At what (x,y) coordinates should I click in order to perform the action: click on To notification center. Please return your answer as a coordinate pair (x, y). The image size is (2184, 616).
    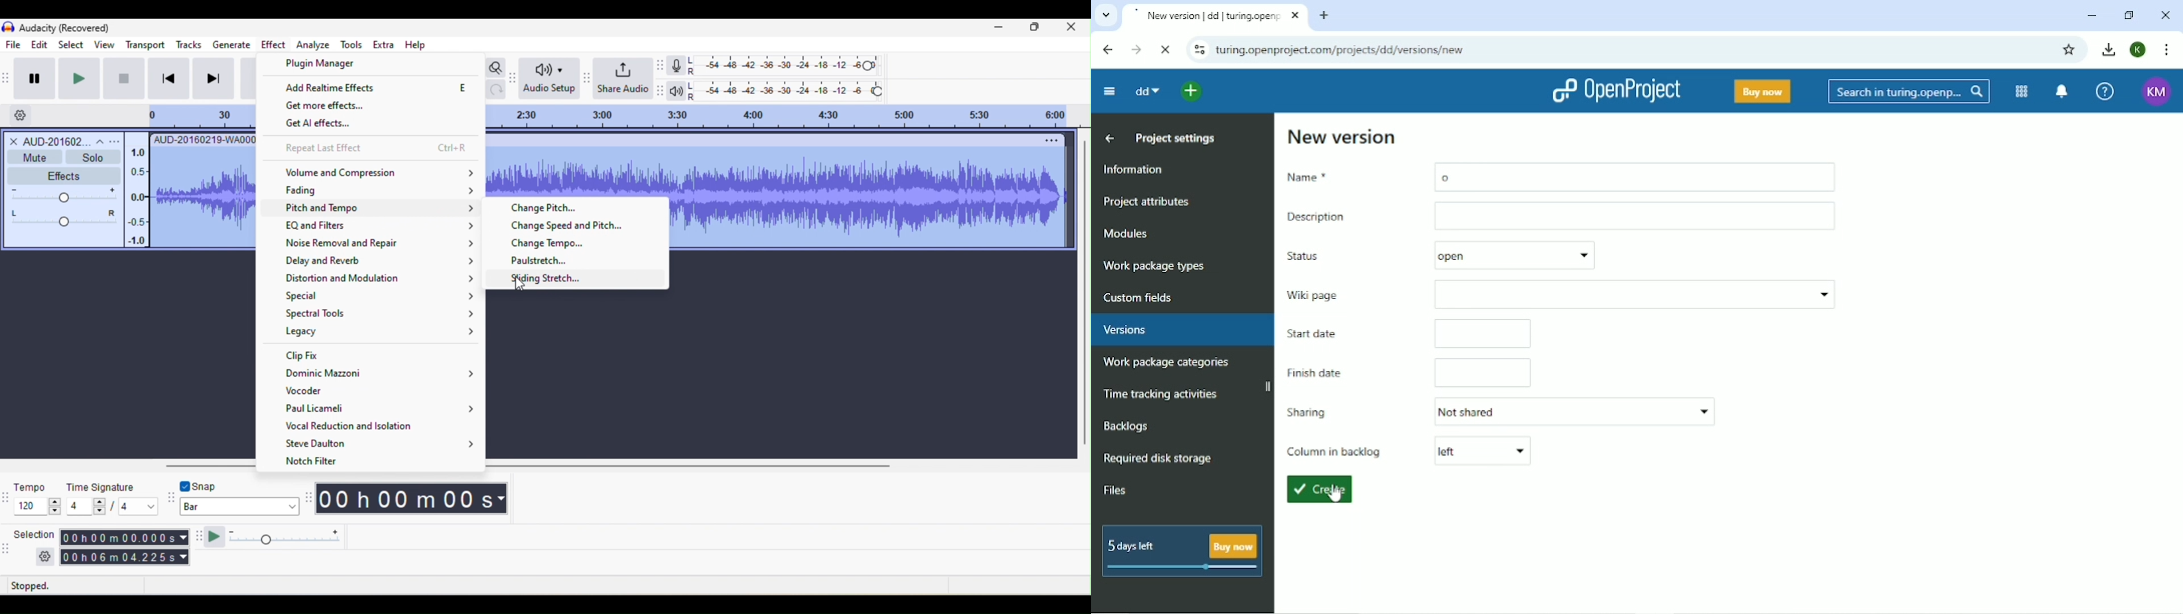
    Looking at the image, I should click on (2062, 91).